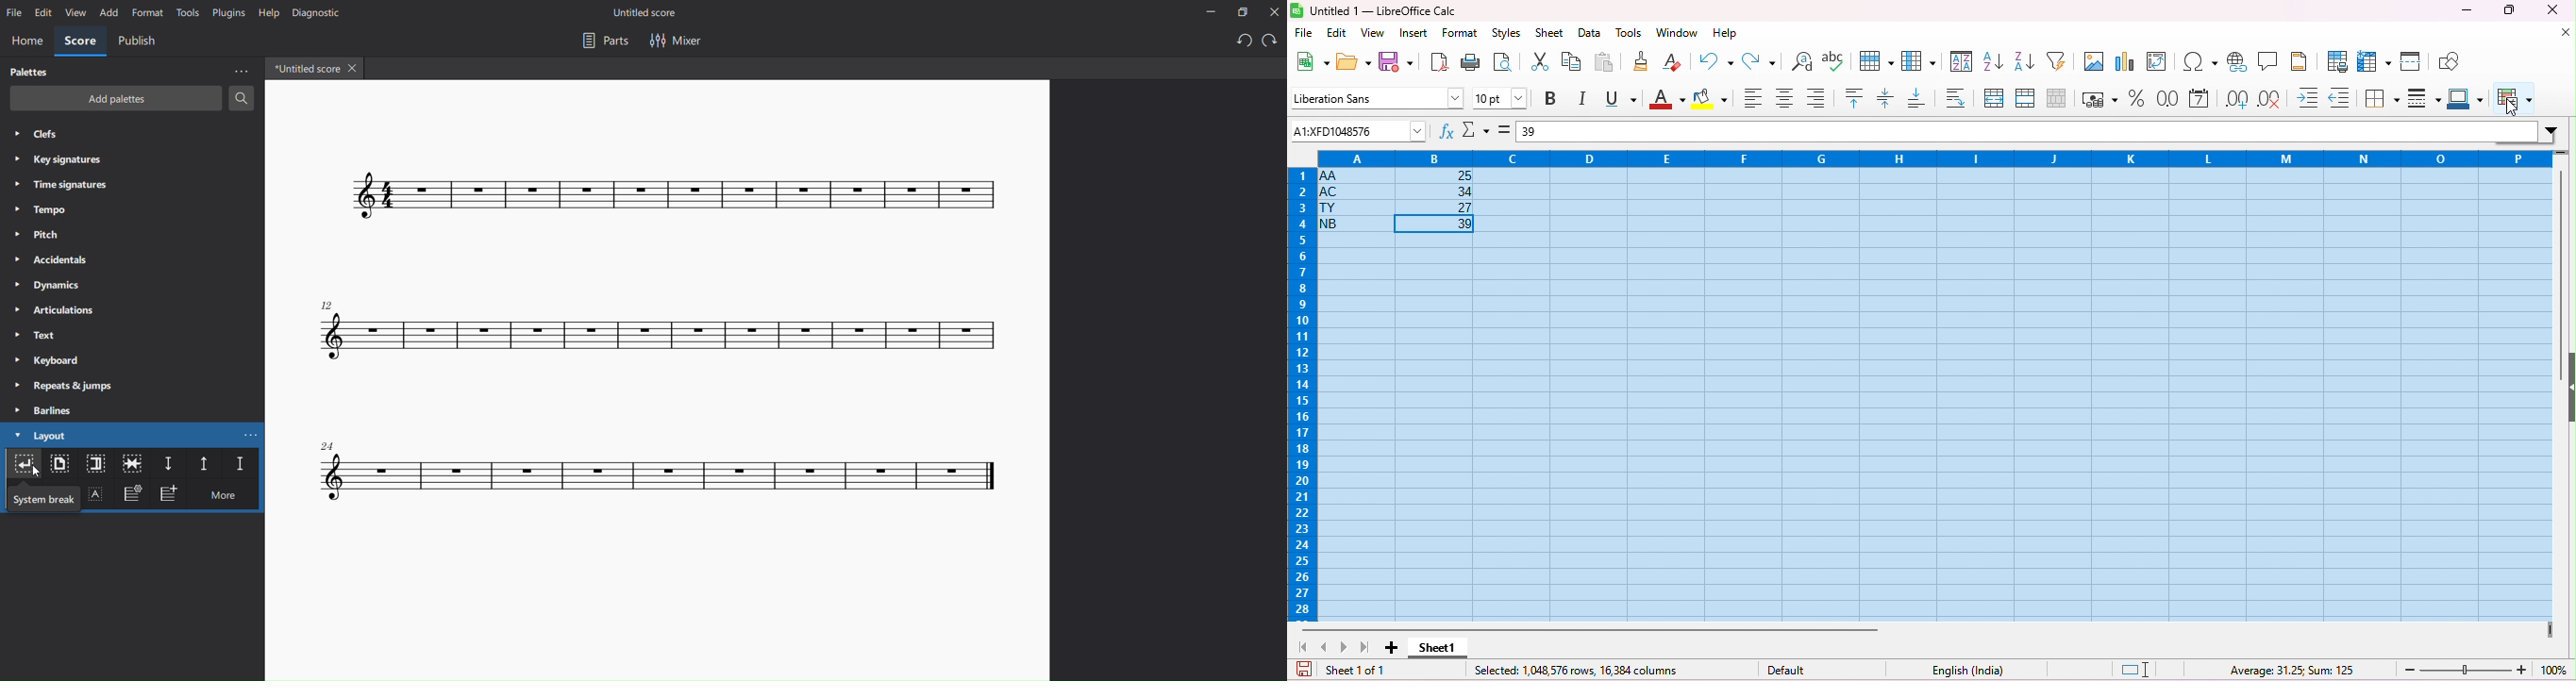 This screenshot has height=700, width=2576. I want to click on horizontal scroll bar, so click(1592, 629).